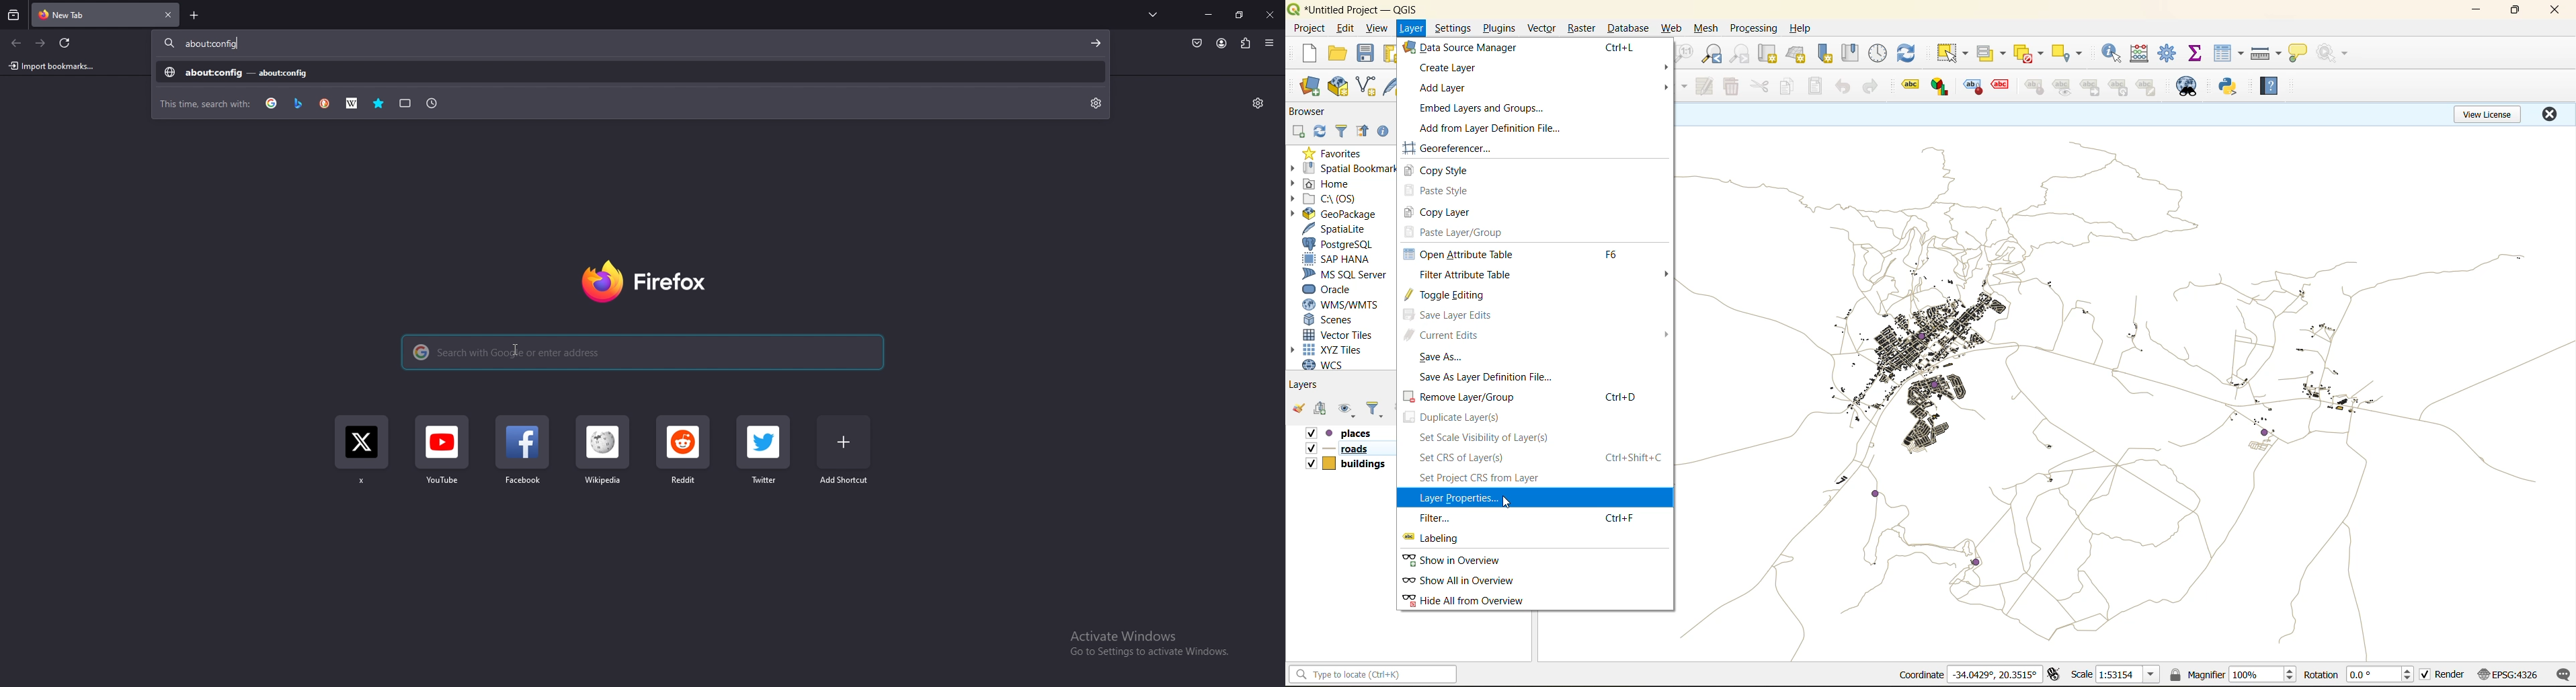 Image resolution: width=2576 pixels, height=700 pixels. Describe the element at coordinates (2485, 114) in the screenshot. I see `view license` at that location.